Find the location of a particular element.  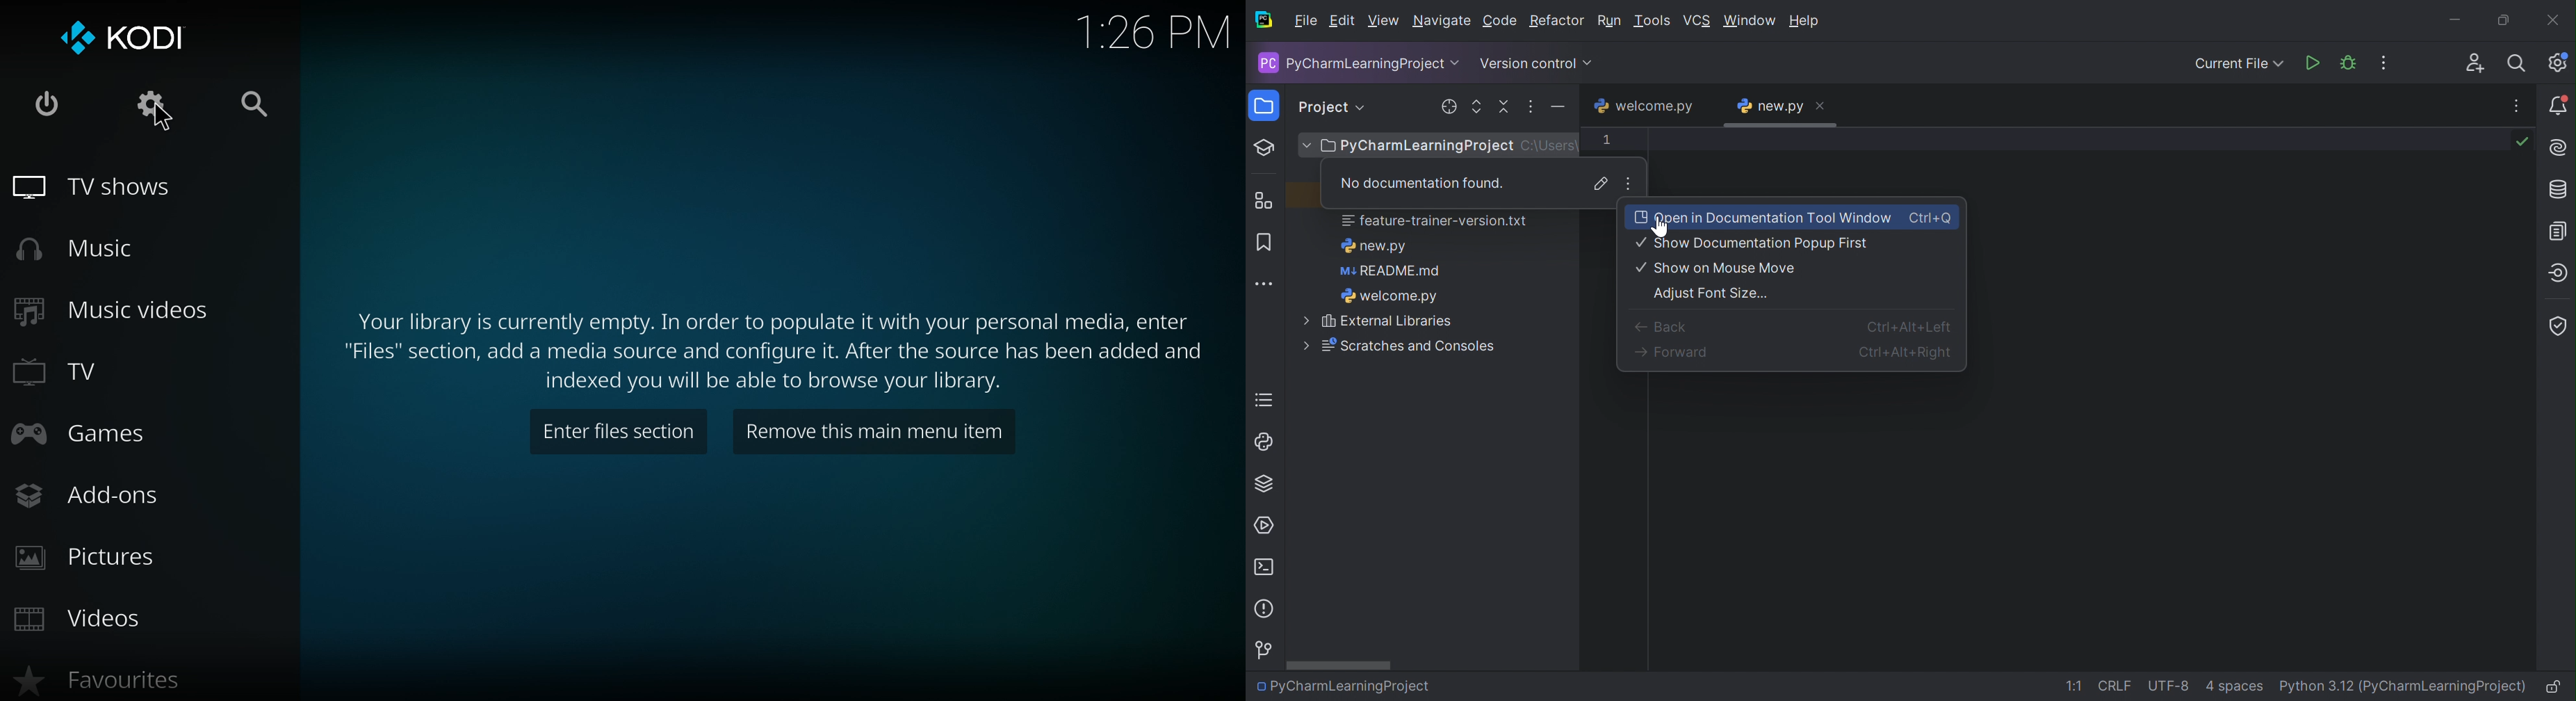

settings is located at coordinates (152, 100).